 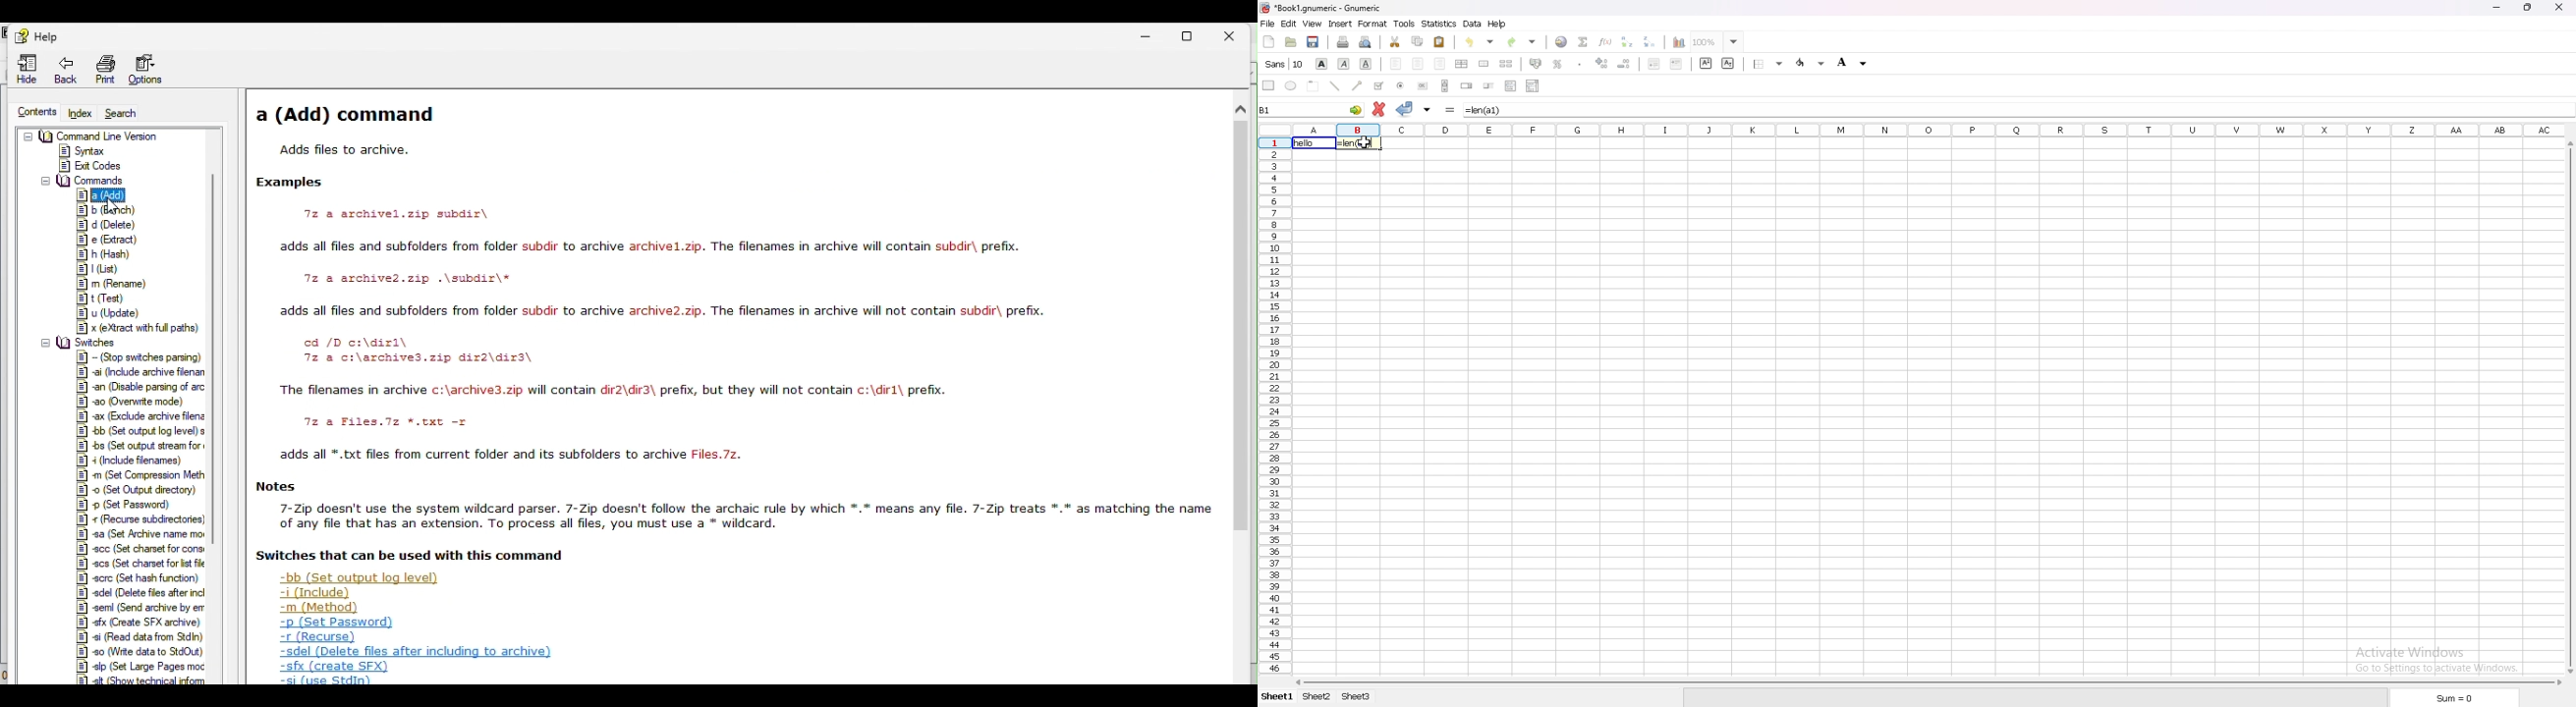 What do you see at coordinates (1580, 63) in the screenshot?
I see `thousands separator` at bounding box center [1580, 63].